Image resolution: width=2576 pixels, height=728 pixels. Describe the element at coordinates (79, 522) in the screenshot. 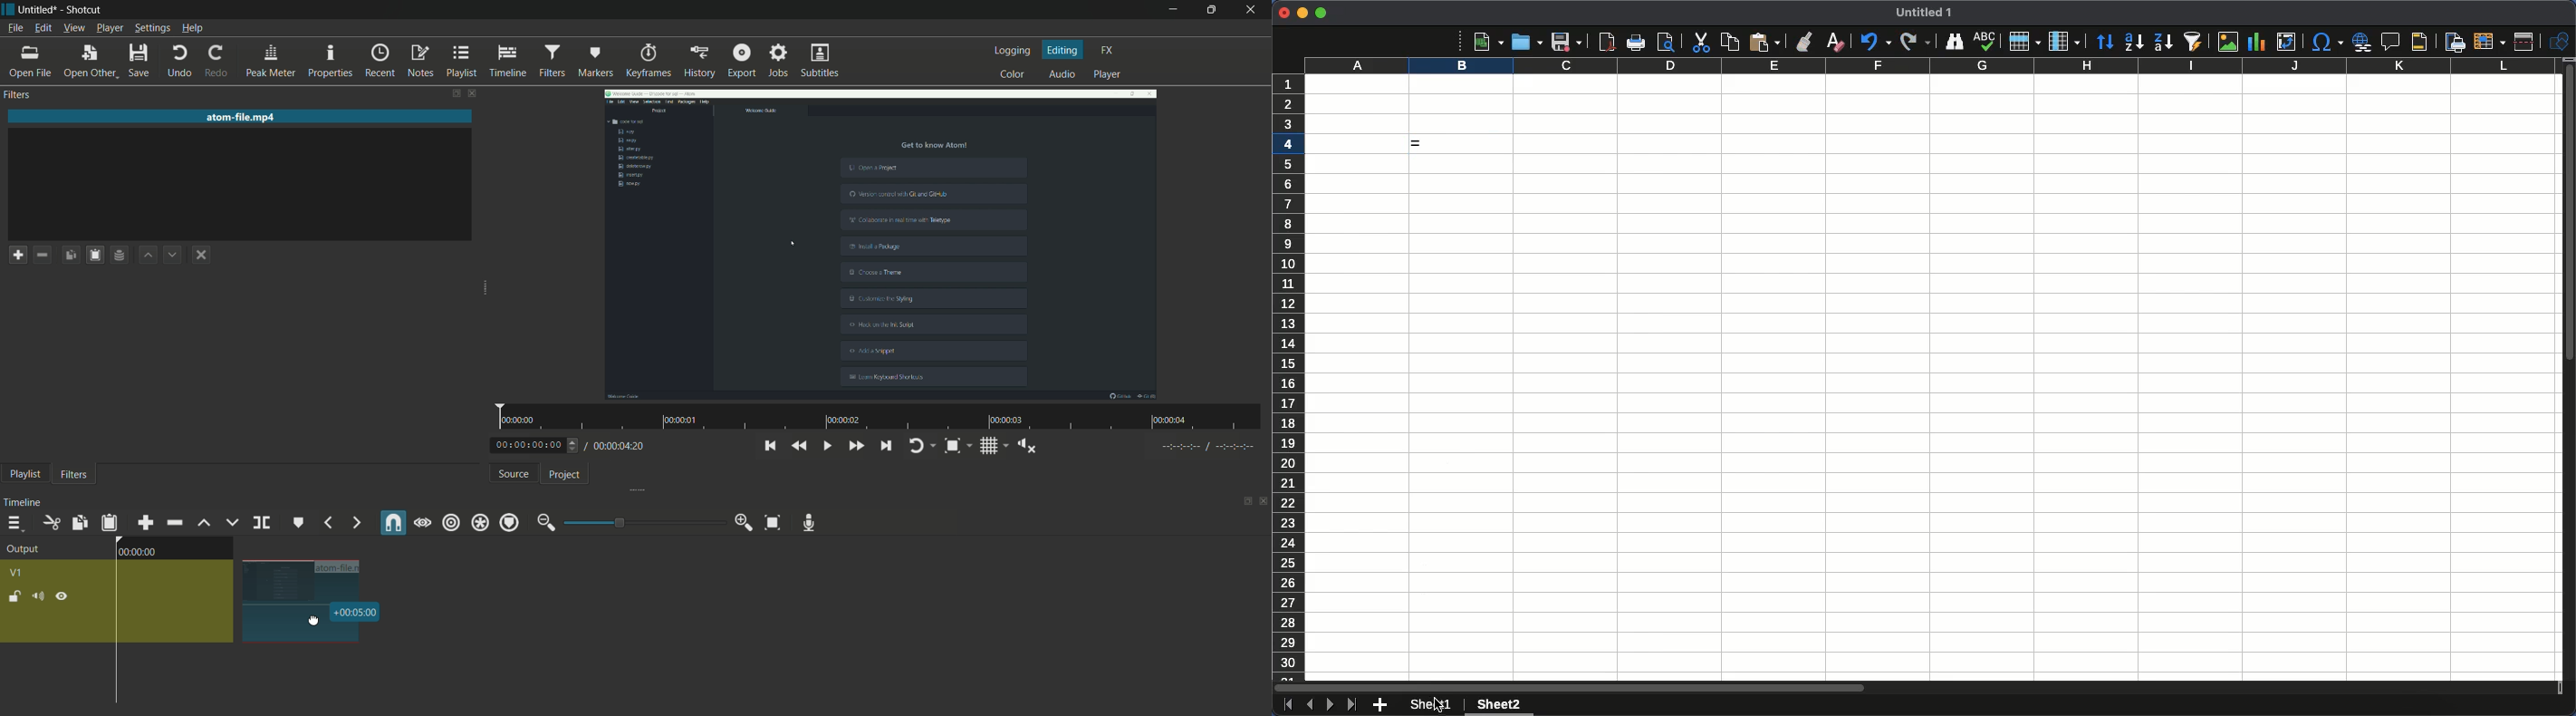

I see `copy` at that location.